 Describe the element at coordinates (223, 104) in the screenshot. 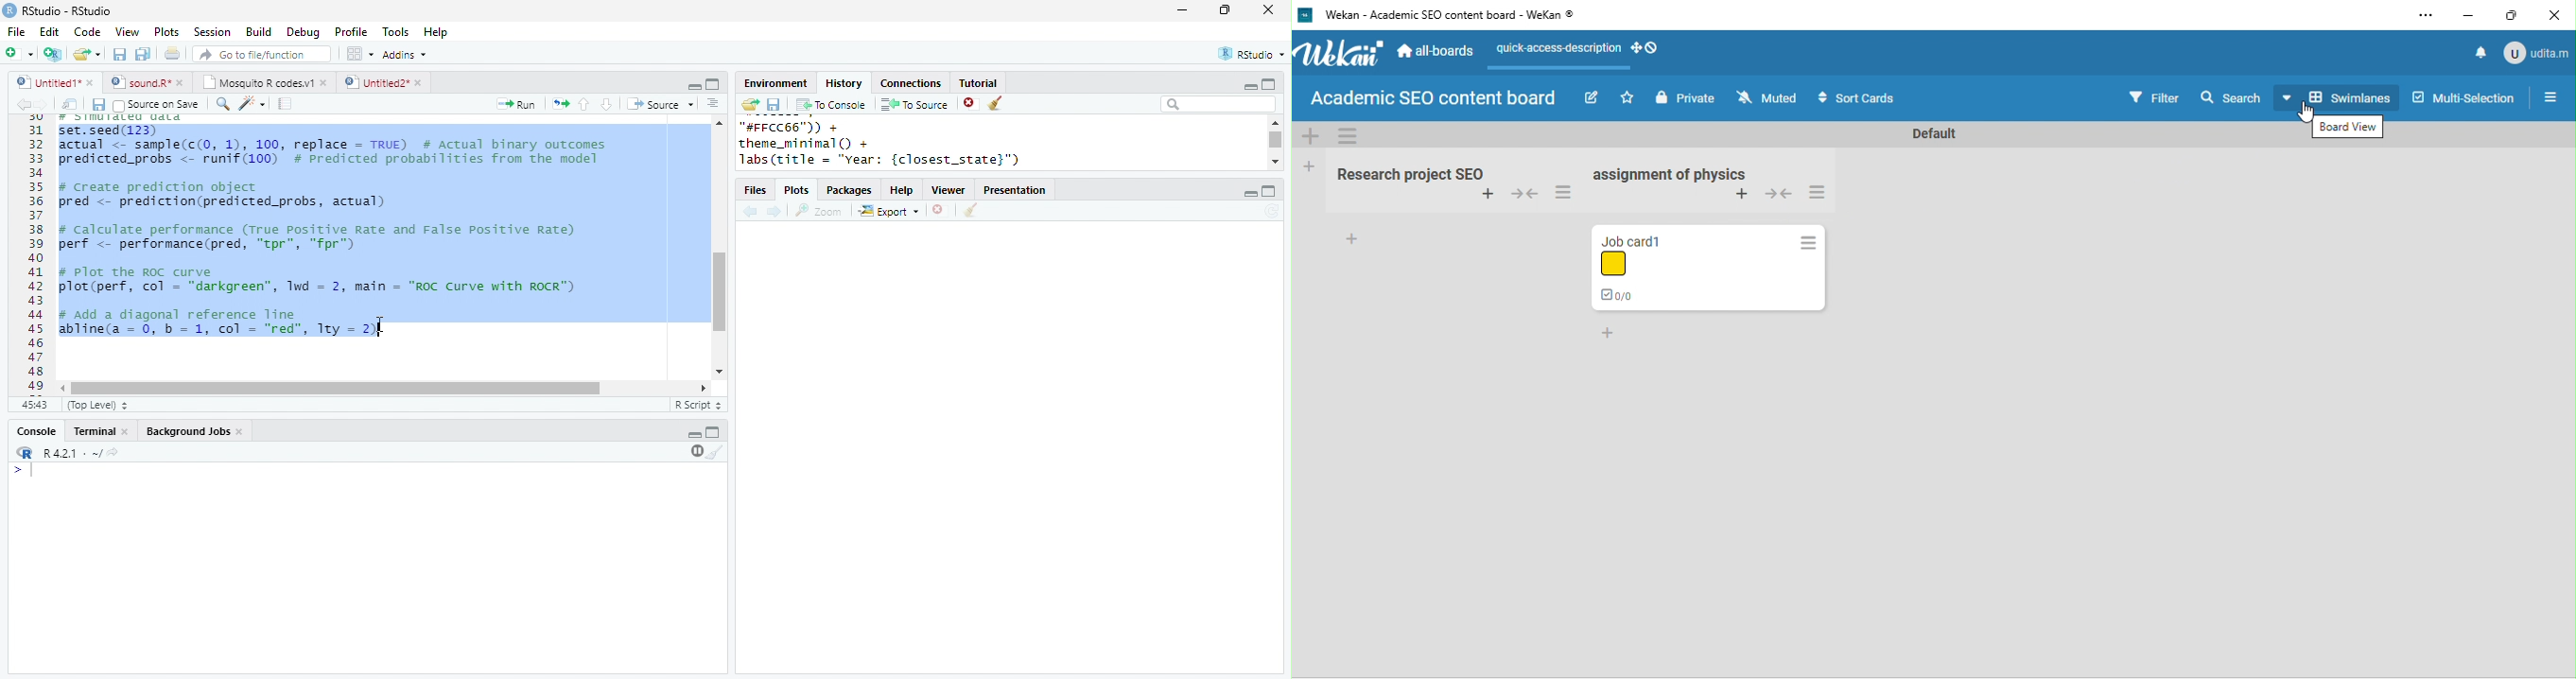

I see `search` at that location.